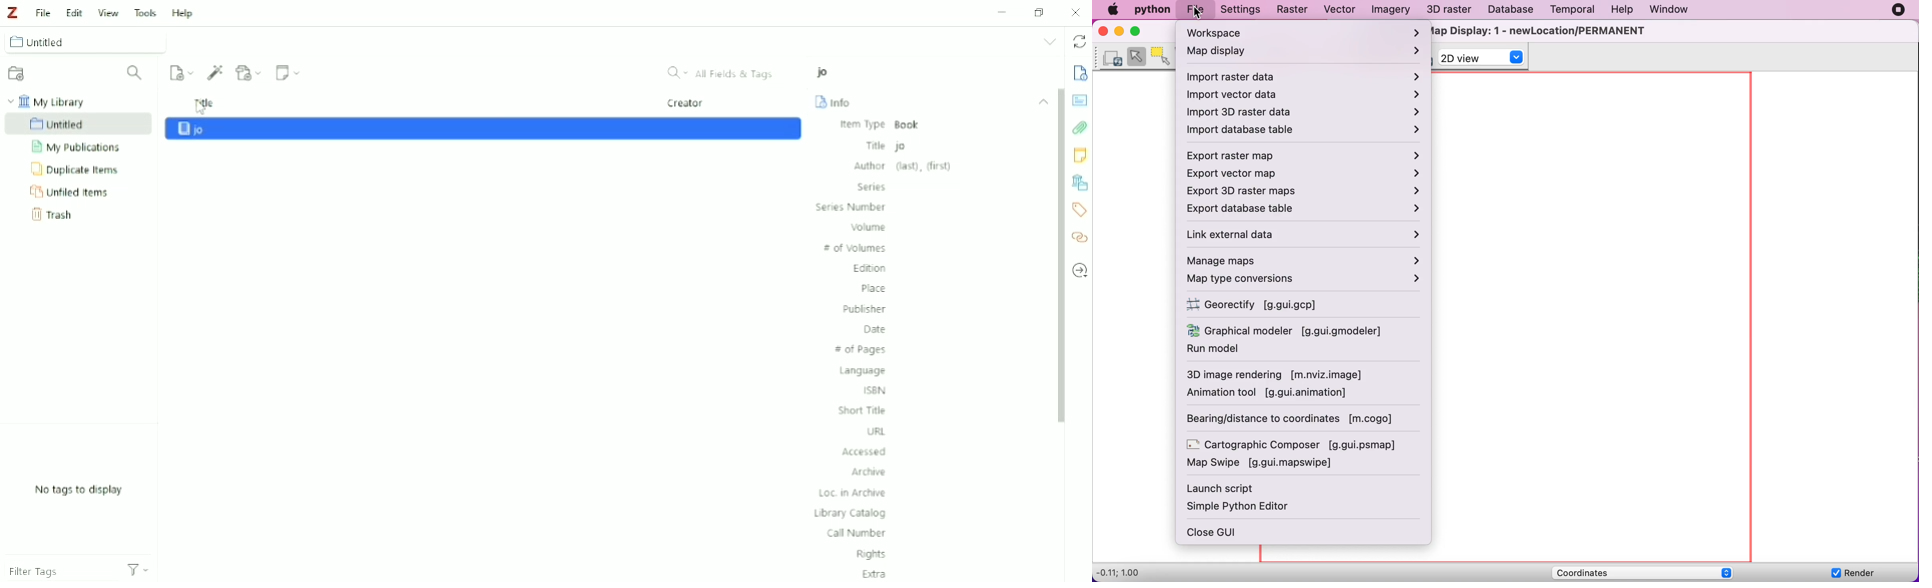 This screenshot has width=1932, height=588. I want to click on Attachments, so click(1080, 128).